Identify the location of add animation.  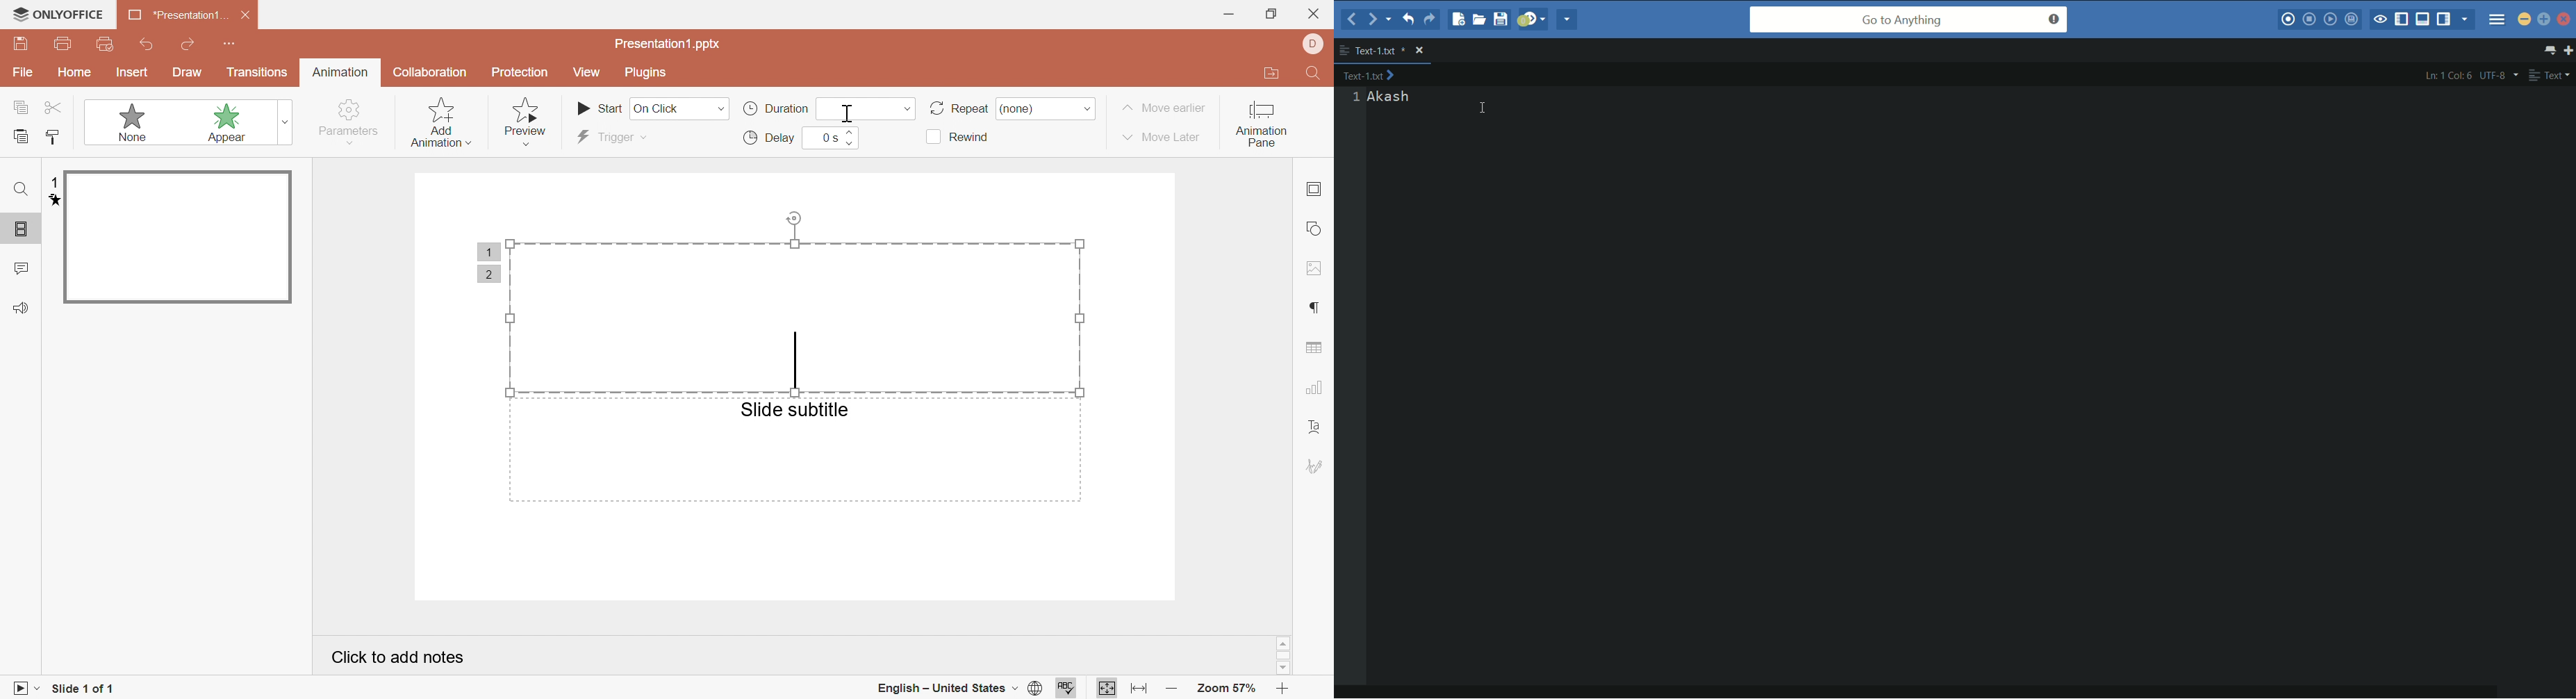
(438, 121).